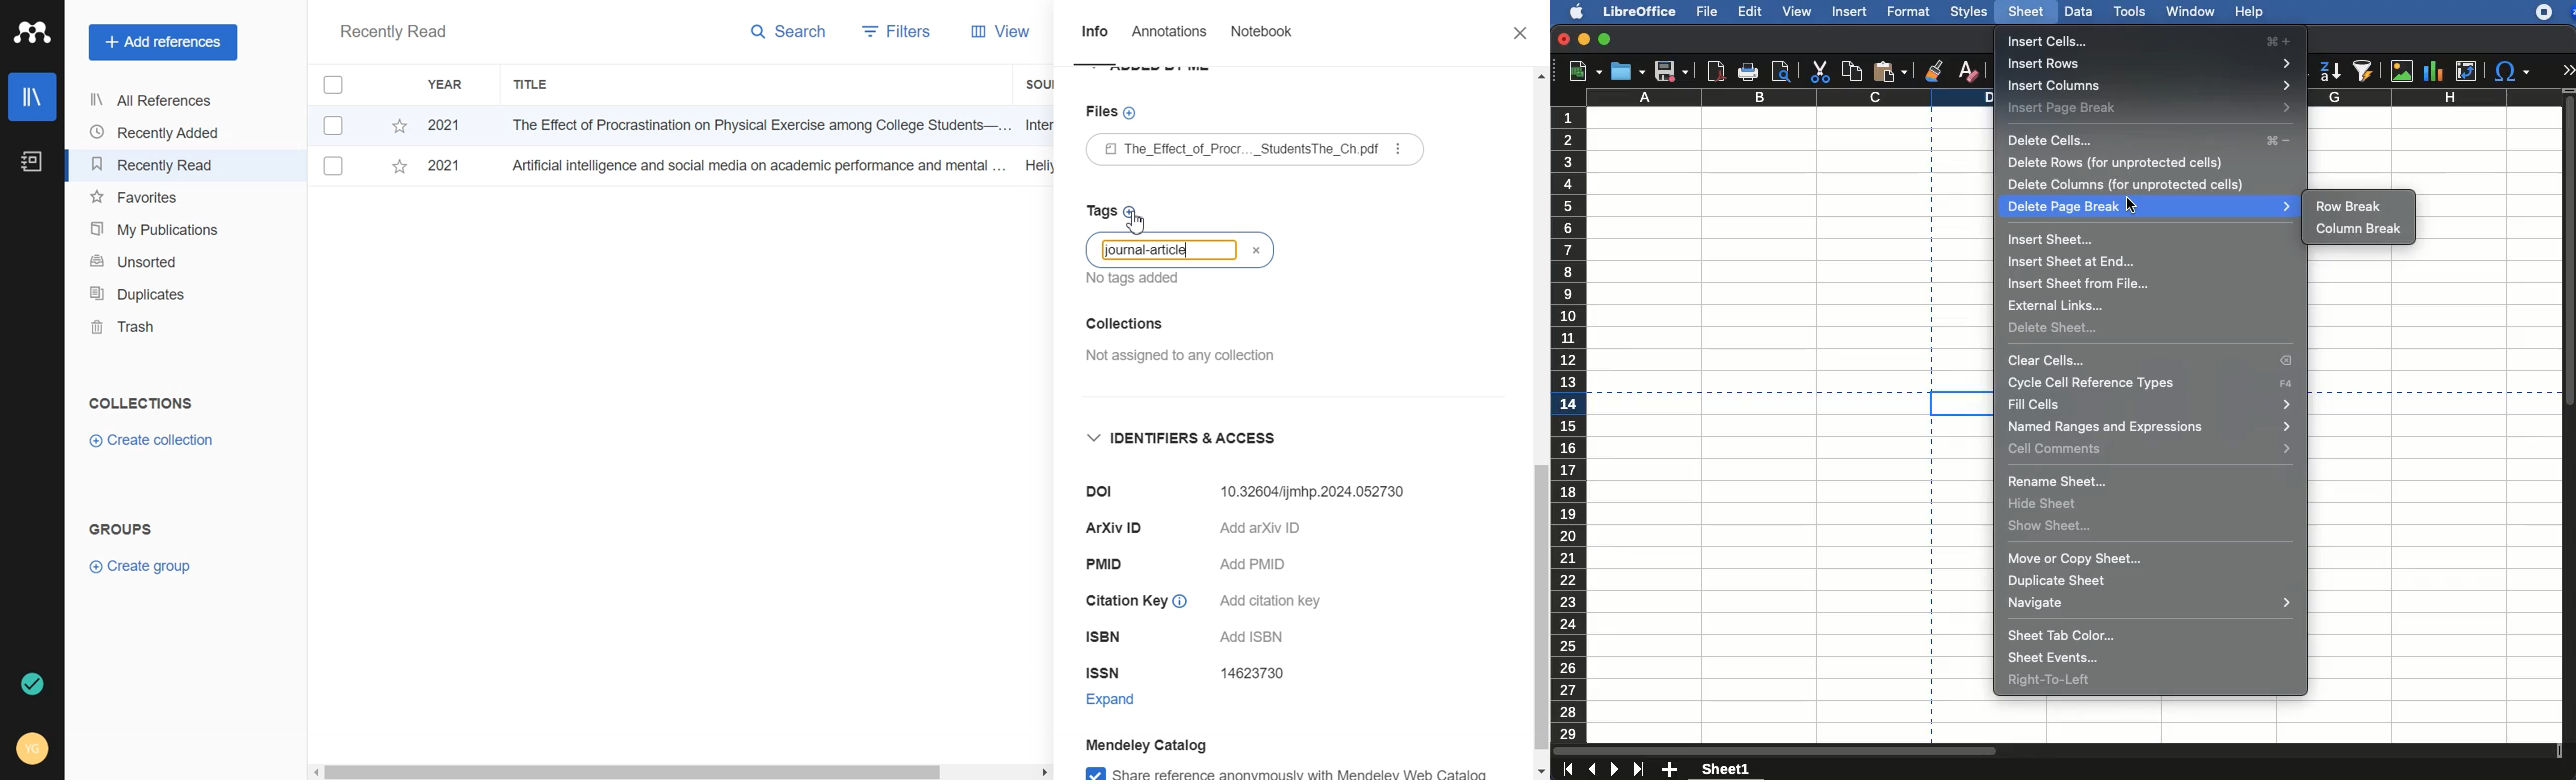  I want to click on Library, so click(33, 97).